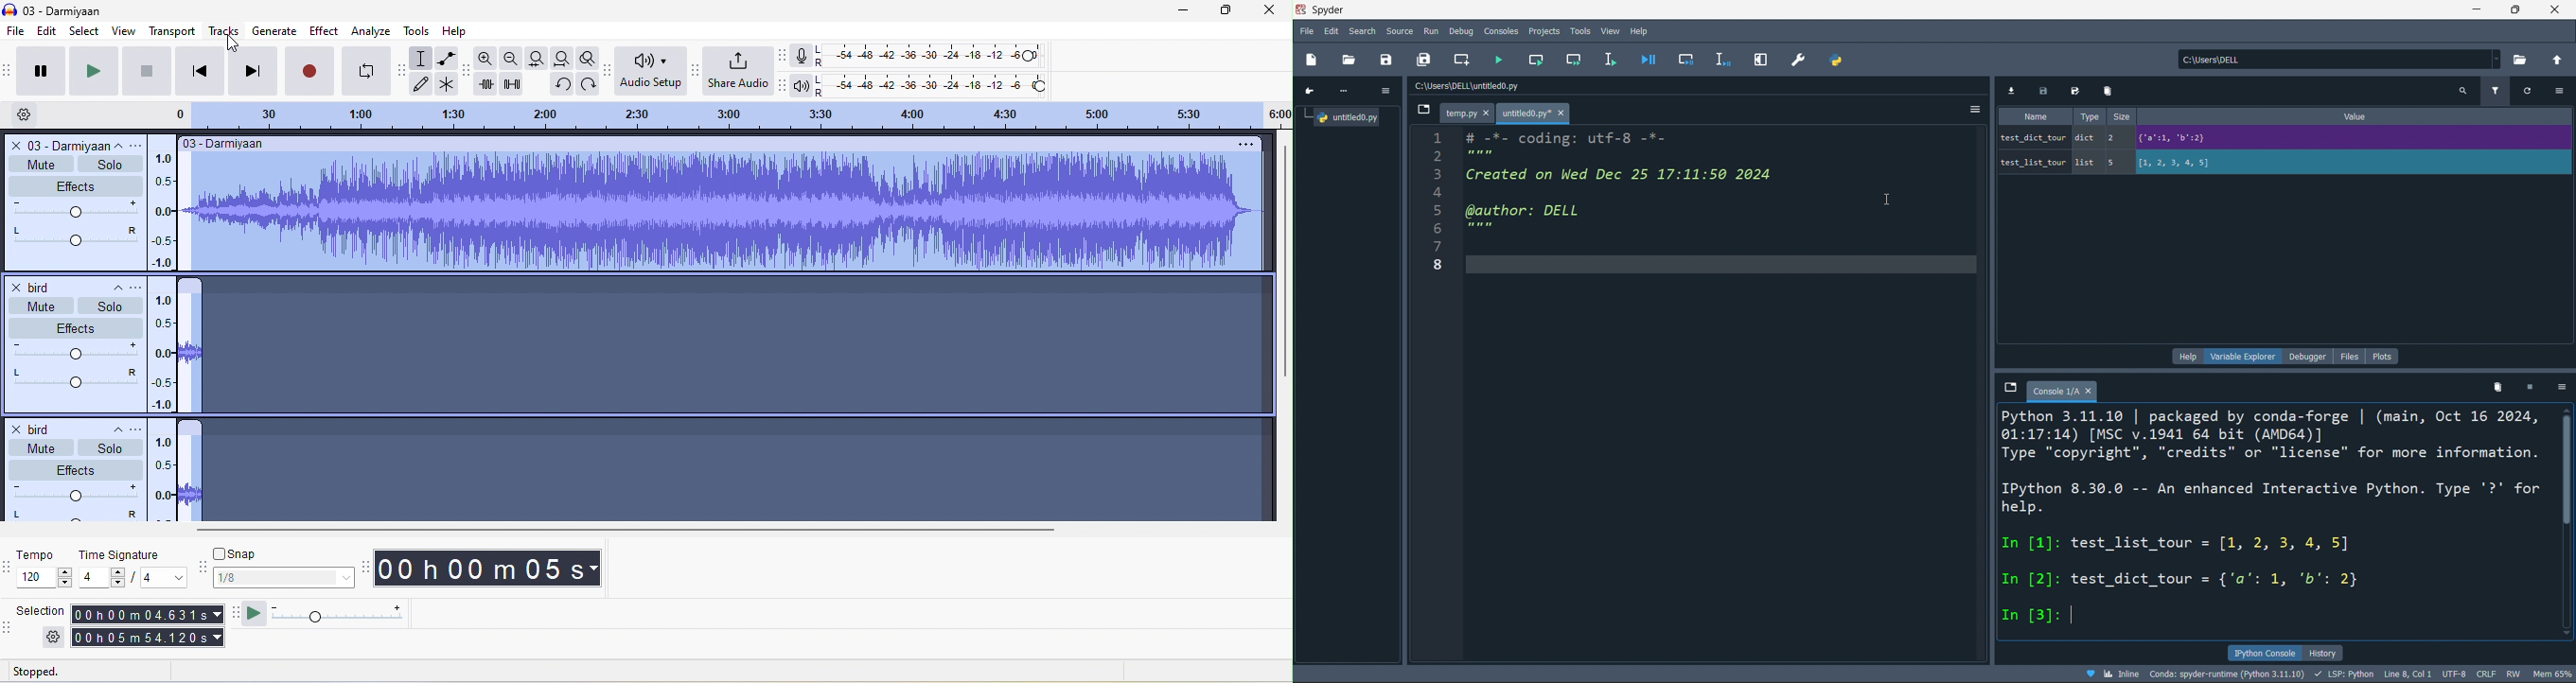 The width and height of the screenshot is (2576, 700). I want to click on save, so click(1386, 61).